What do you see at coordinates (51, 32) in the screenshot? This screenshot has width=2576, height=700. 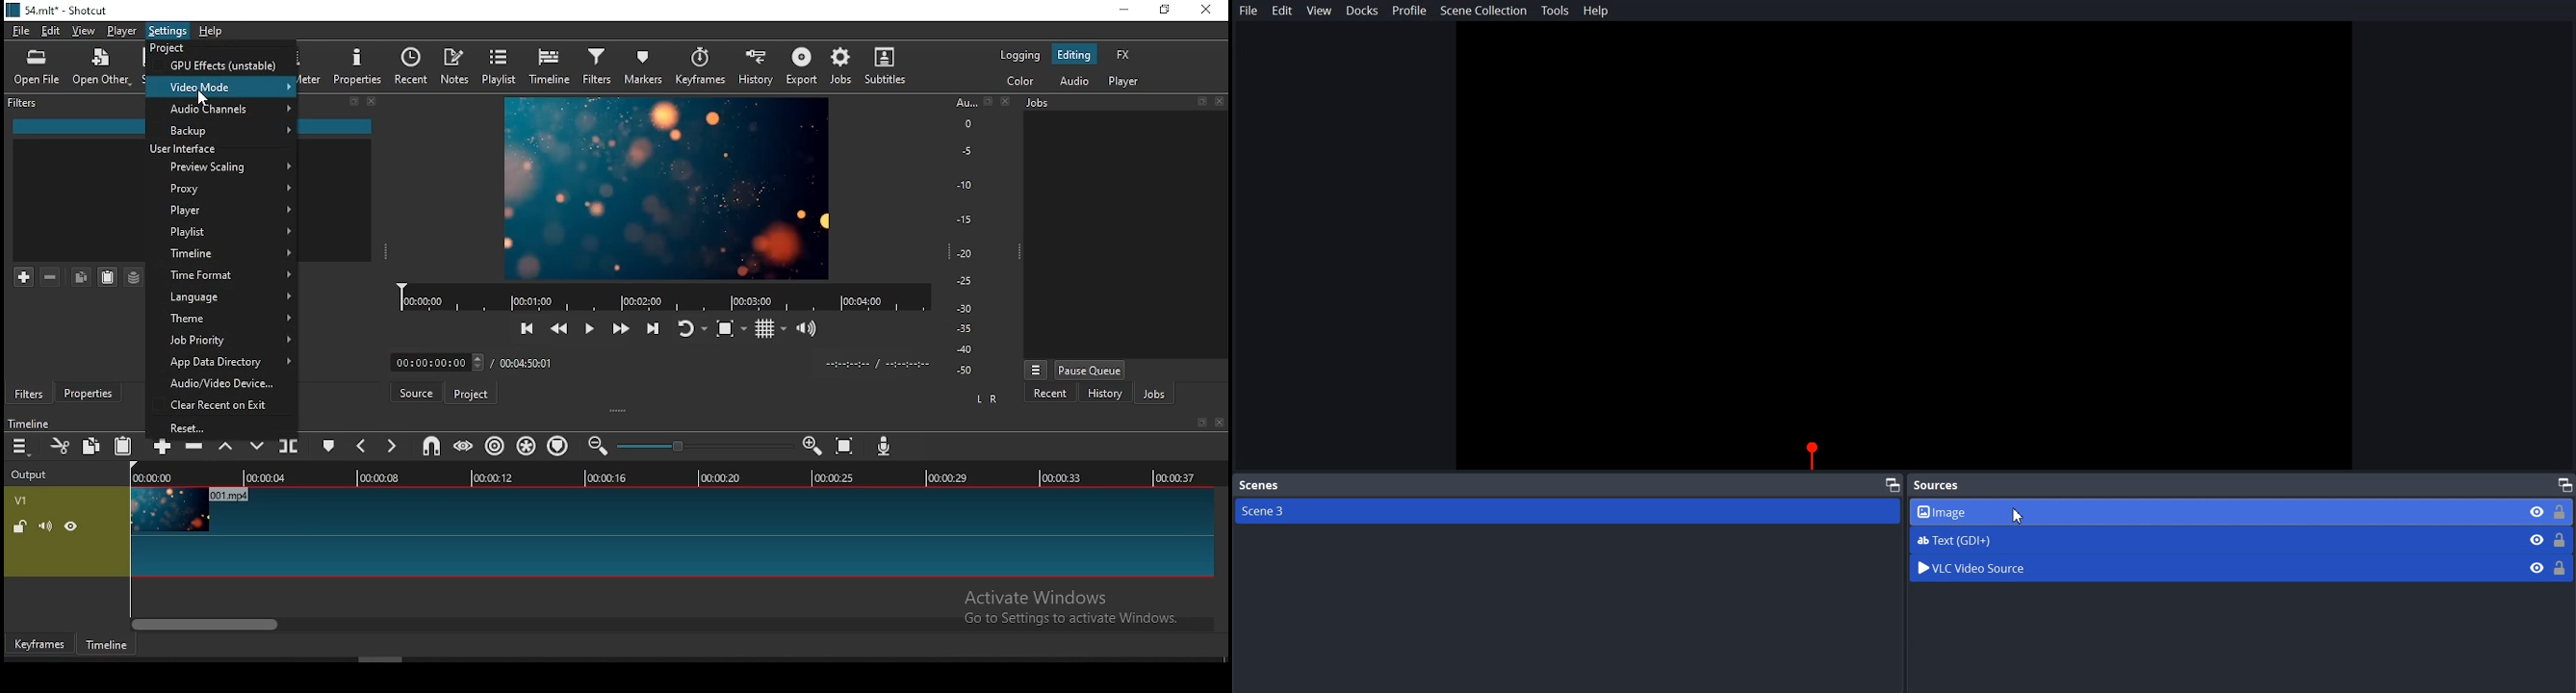 I see `edit` at bounding box center [51, 32].